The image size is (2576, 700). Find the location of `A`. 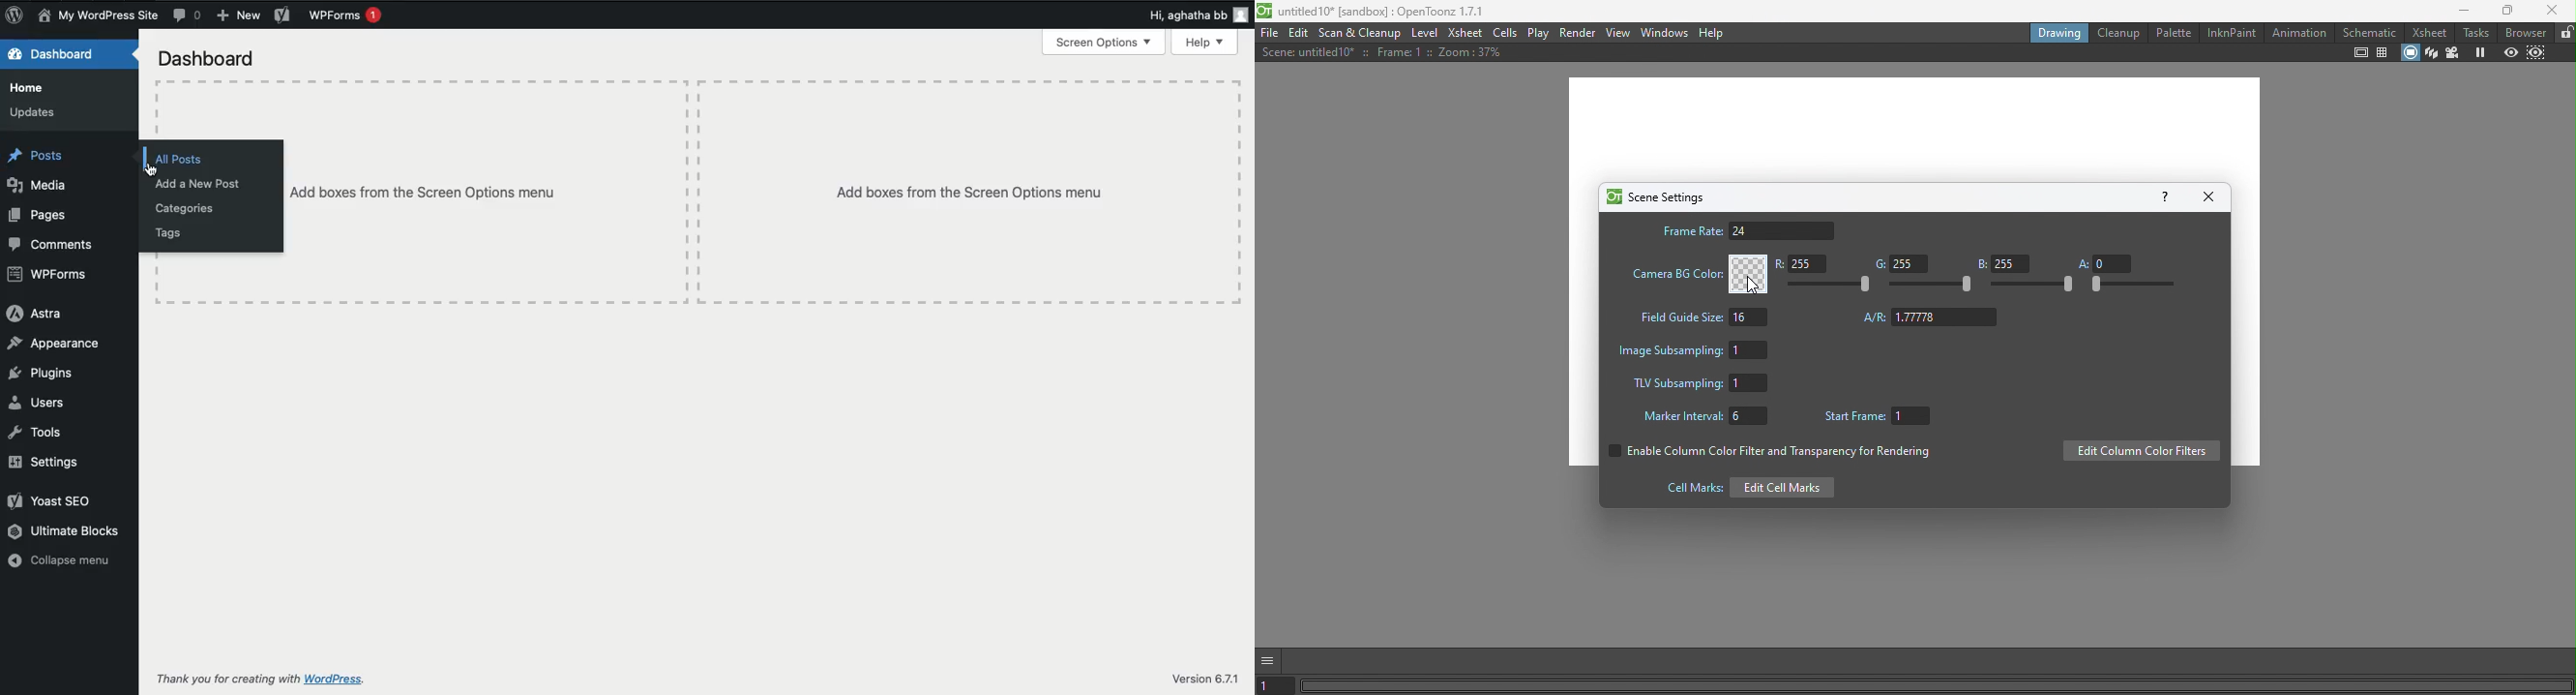

A is located at coordinates (2104, 262).